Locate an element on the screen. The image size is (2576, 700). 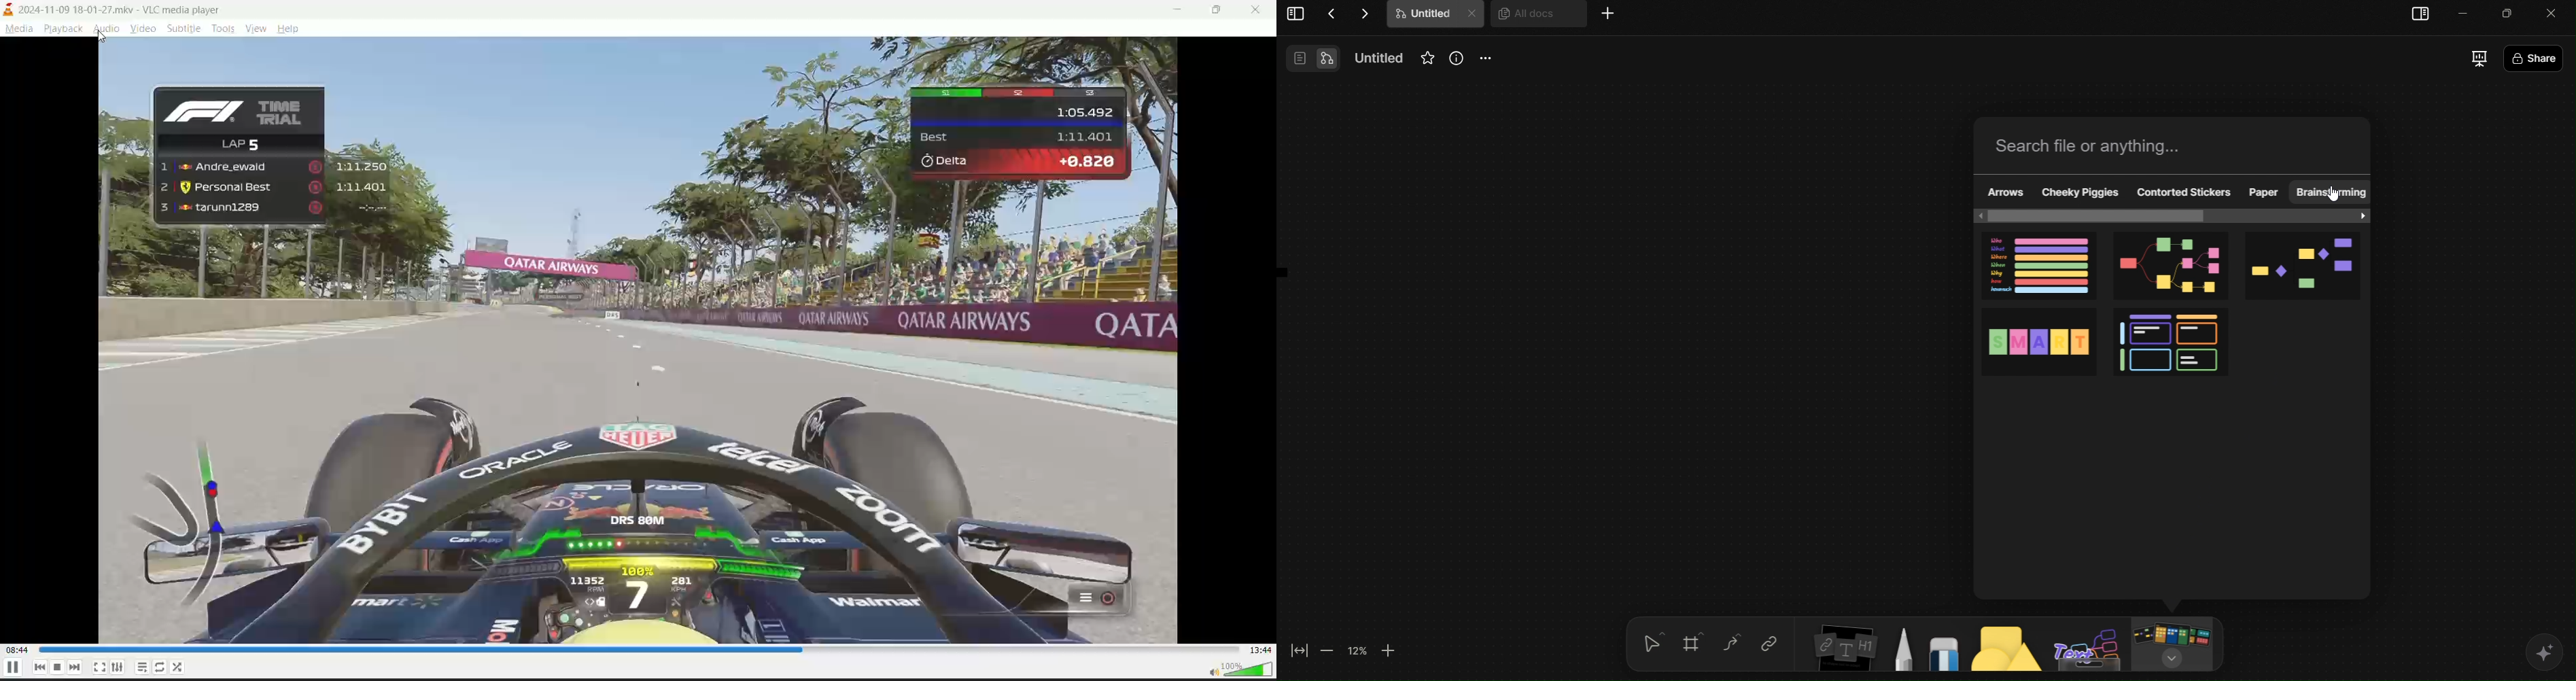
current track time is located at coordinates (16, 650).